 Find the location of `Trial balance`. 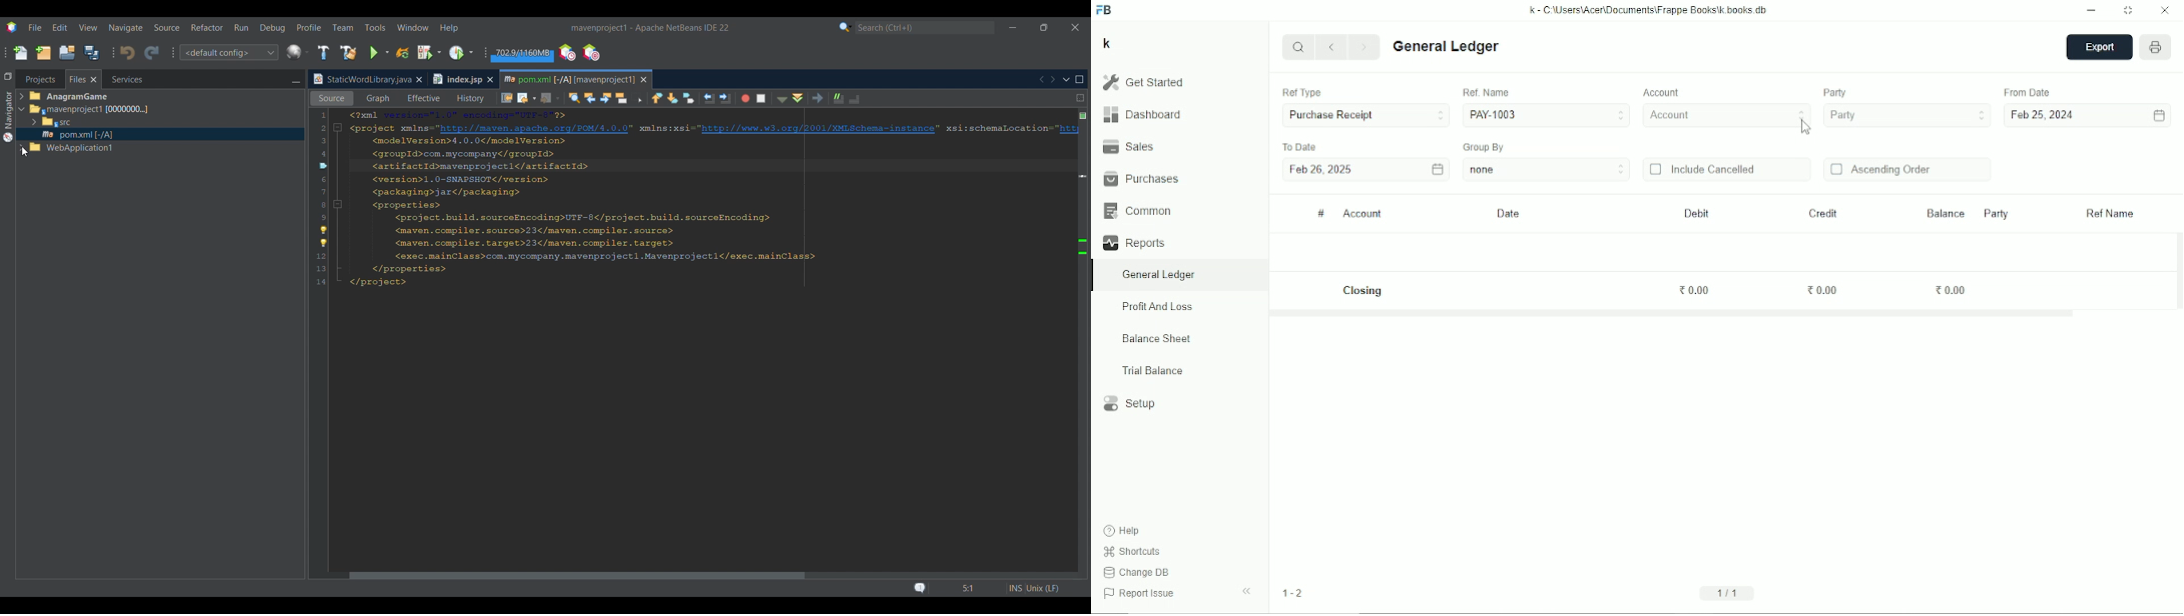

Trial balance is located at coordinates (1153, 371).